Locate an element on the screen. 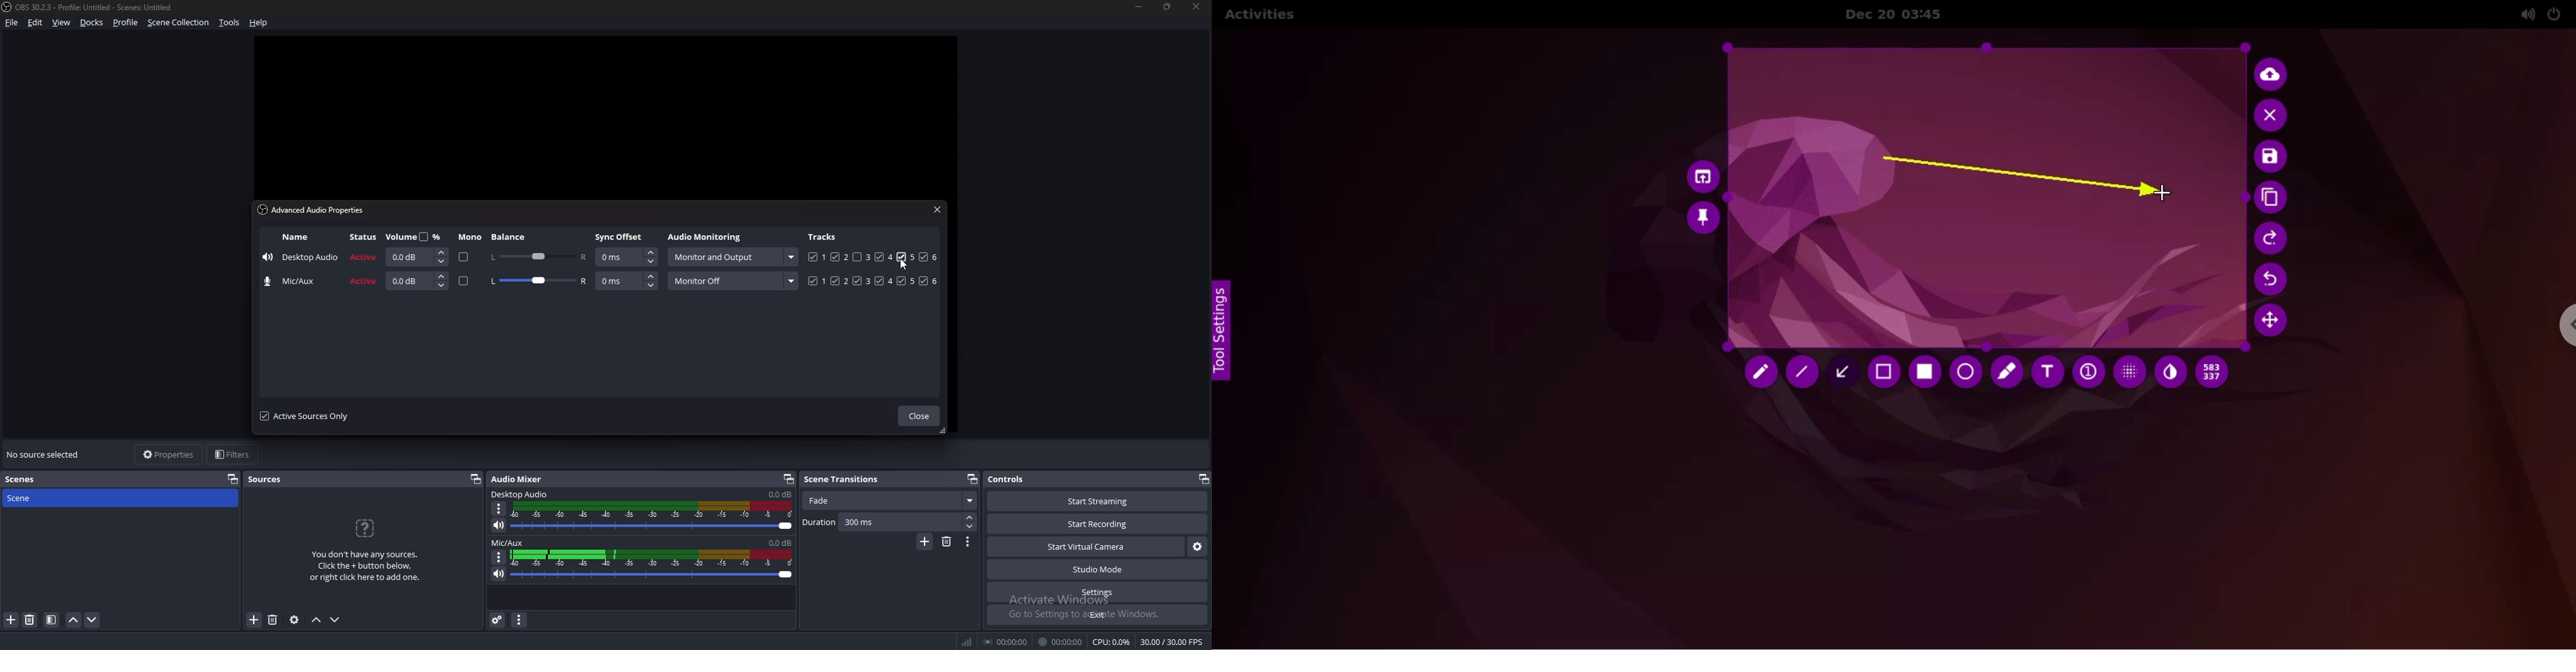 This screenshot has height=672, width=2576. active is located at coordinates (365, 256).